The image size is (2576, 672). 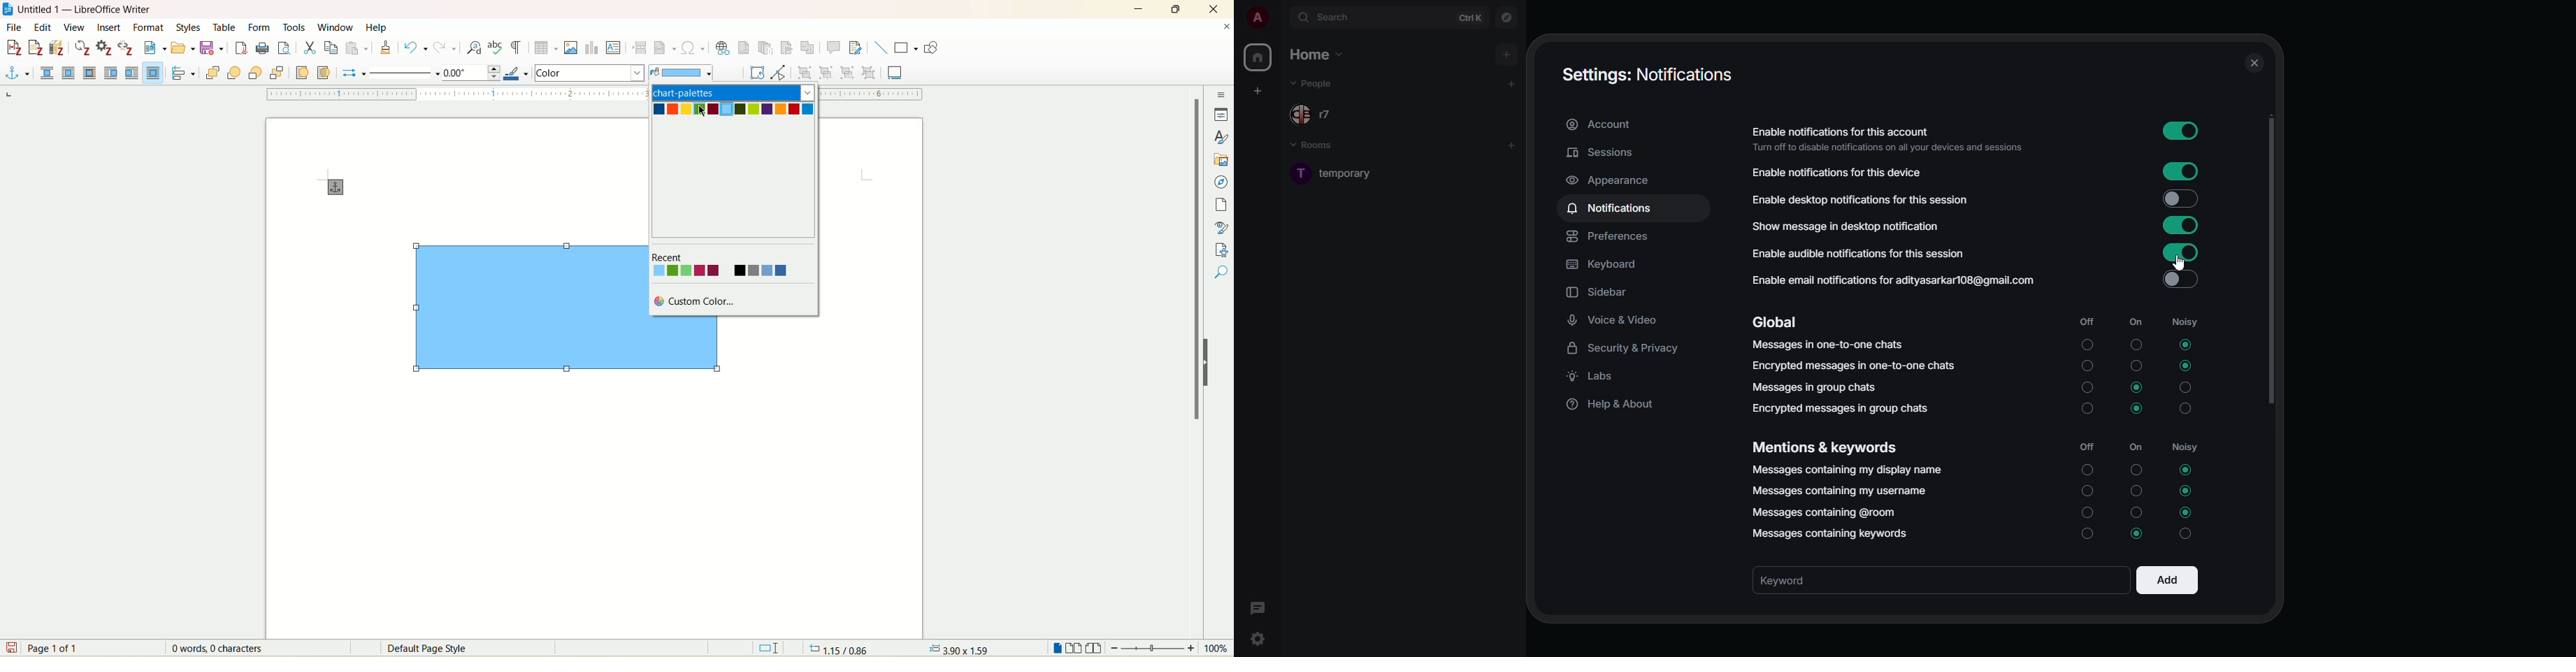 What do you see at coordinates (1787, 581) in the screenshot?
I see `keyword` at bounding box center [1787, 581].